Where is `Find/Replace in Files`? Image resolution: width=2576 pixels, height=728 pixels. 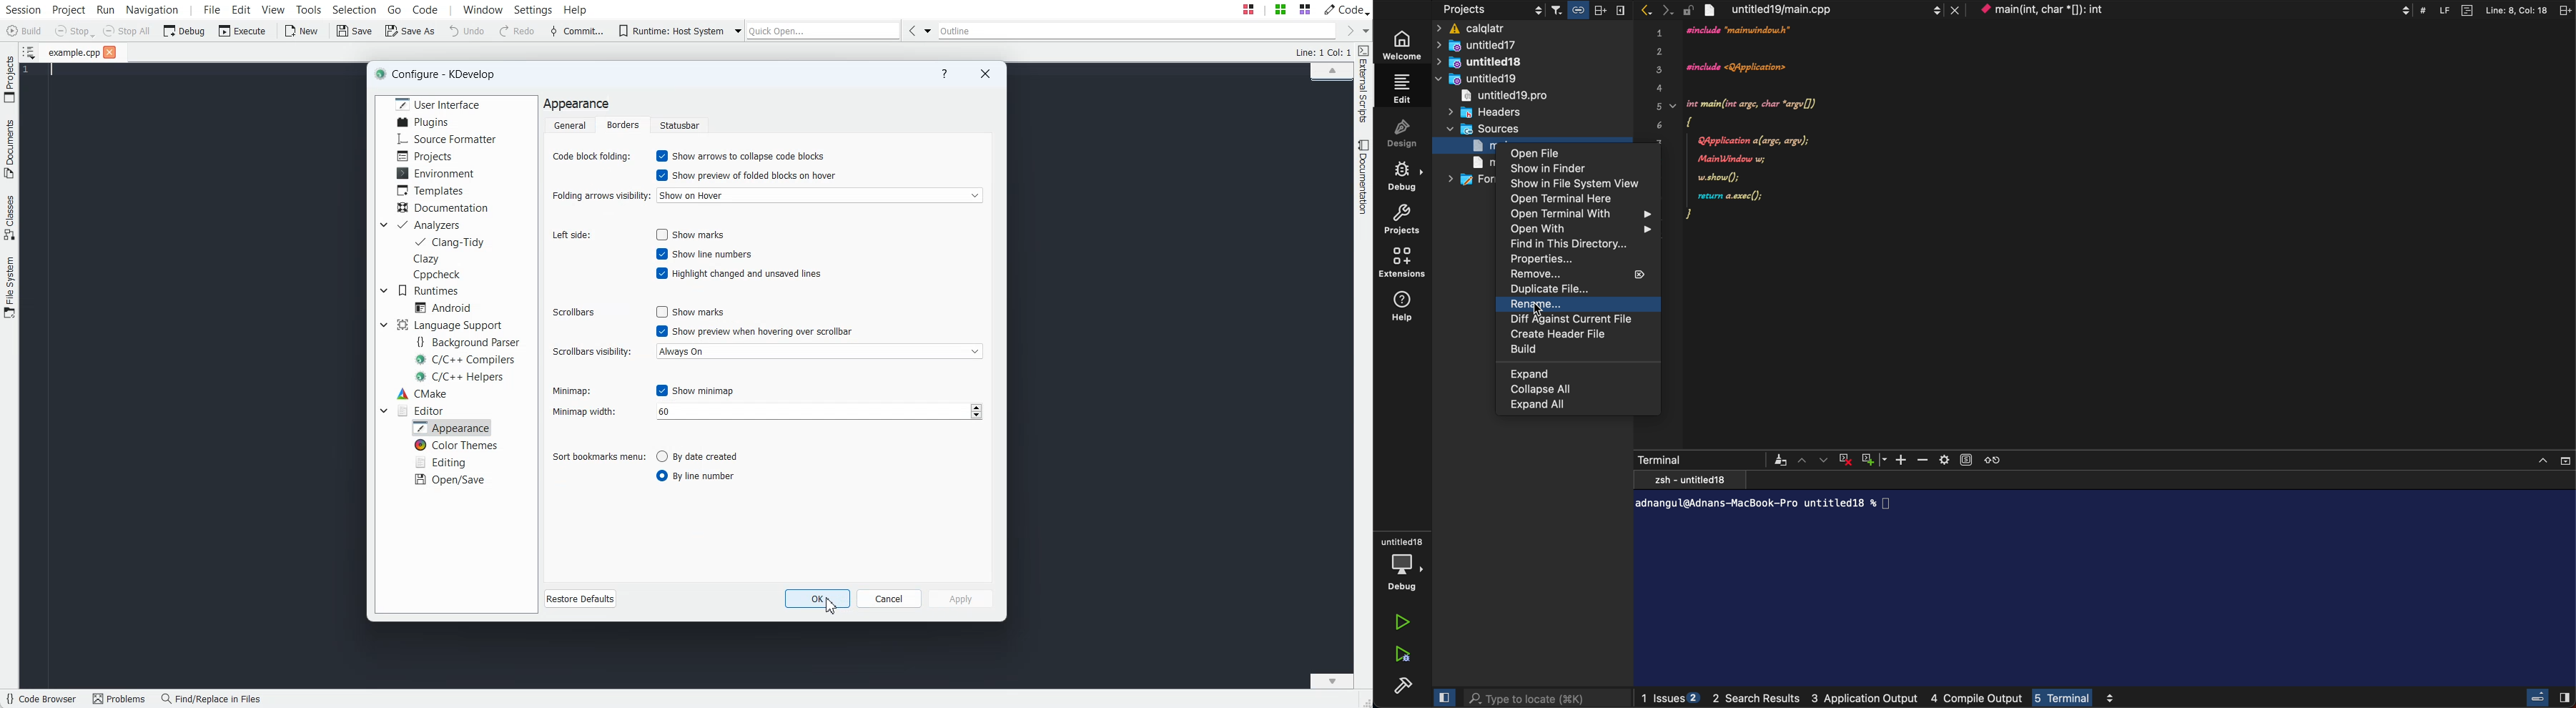
Find/Replace in Files is located at coordinates (212, 699).